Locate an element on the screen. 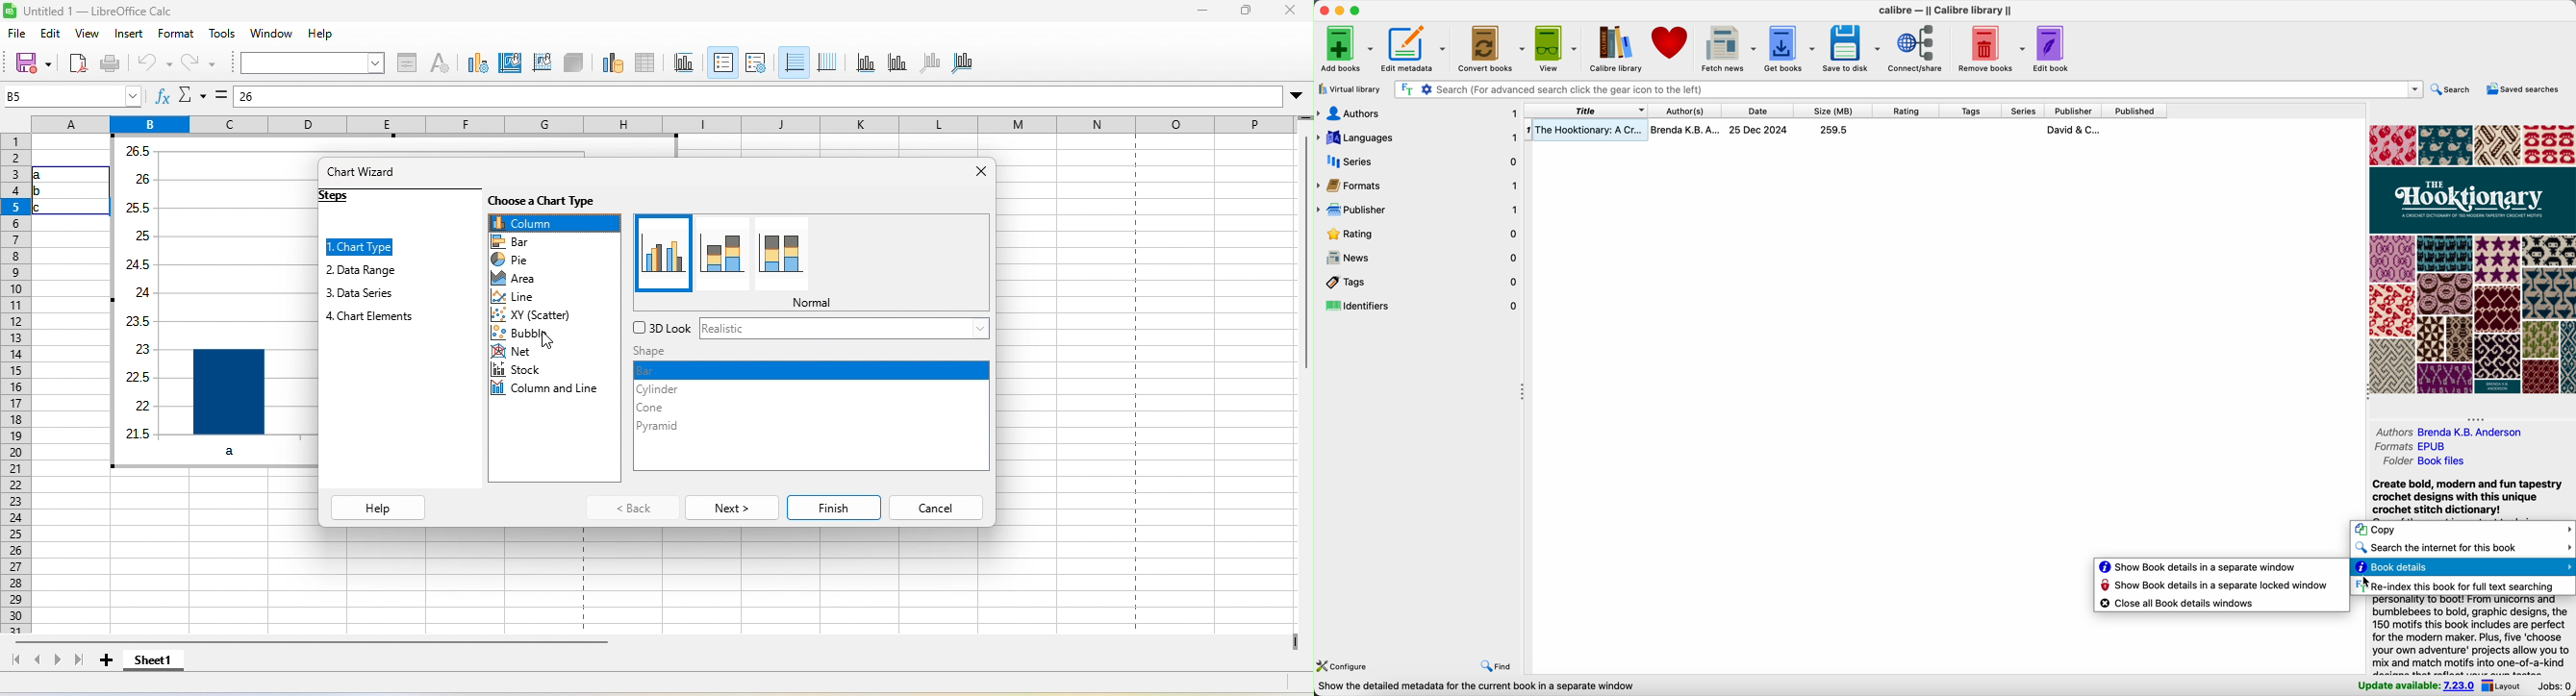  publisher is located at coordinates (1420, 212).